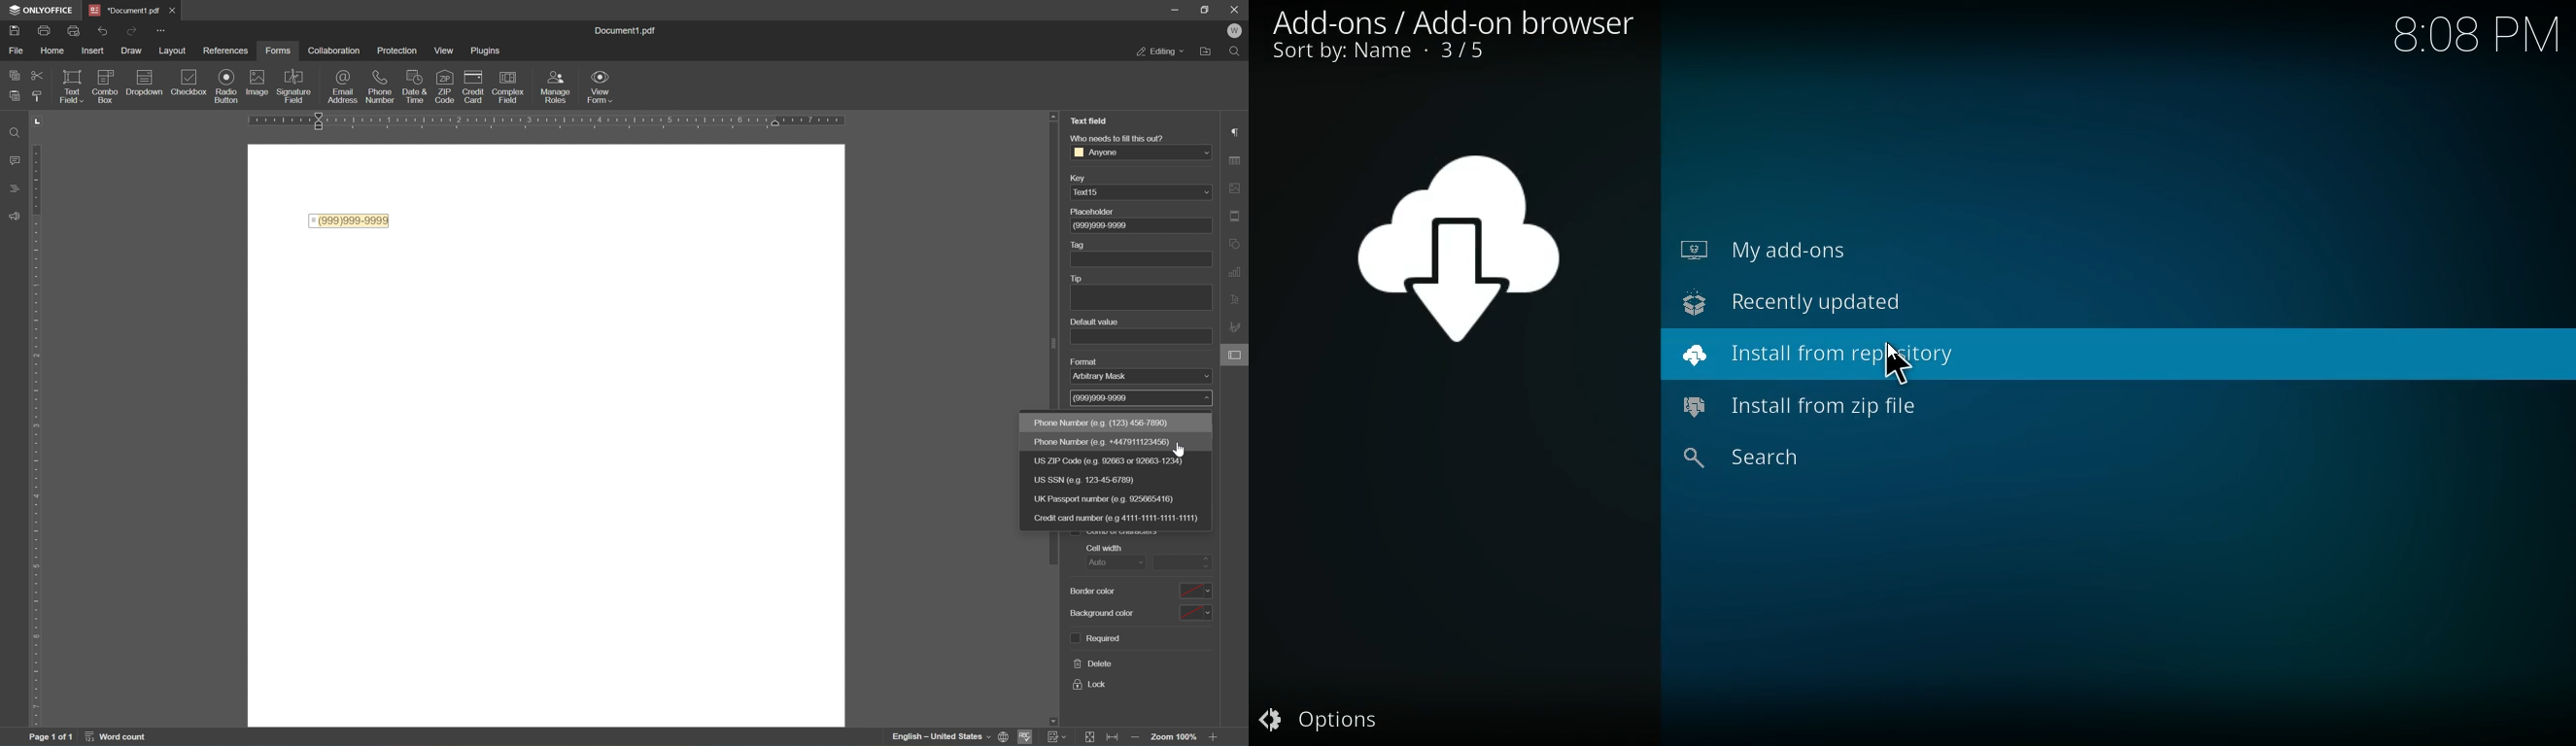 The height and width of the screenshot is (756, 2576). Describe the element at coordinates (146, 79) in the screenshot. I see `dropdown` at that location.